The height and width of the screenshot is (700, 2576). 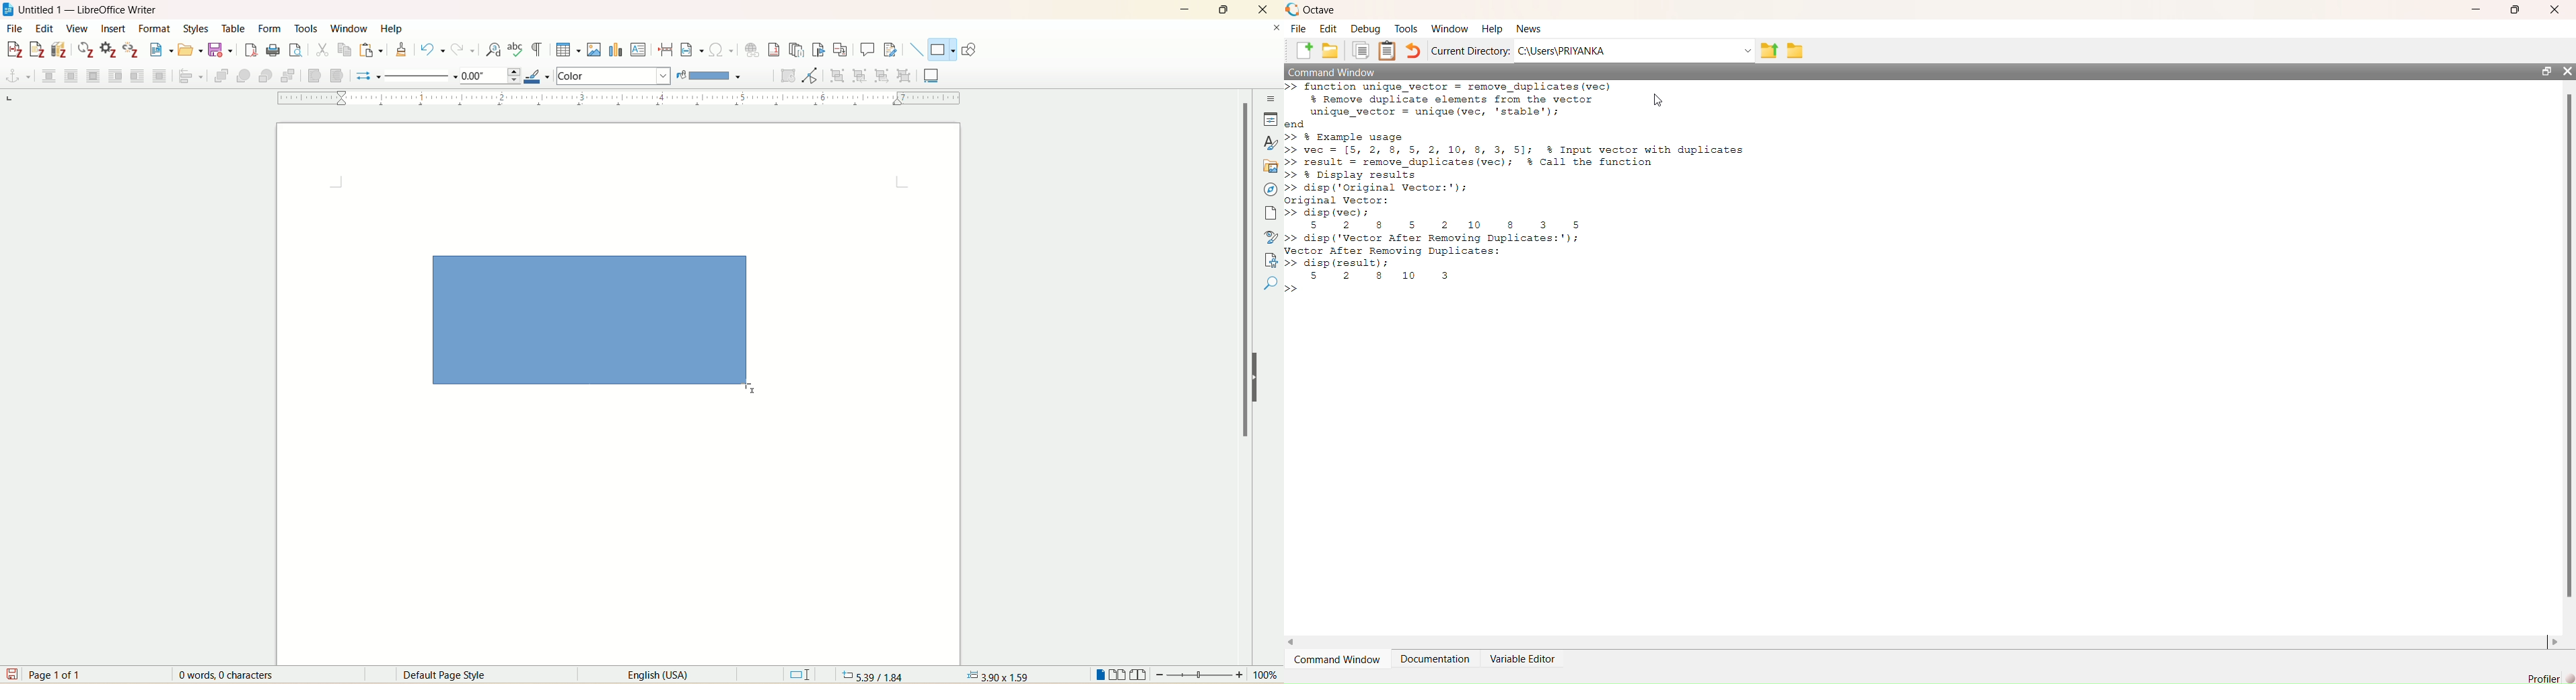 What do you see at coordinates (1272, 167) in the screenshot?
I see `gallary` at bounding box center [1272, 167].